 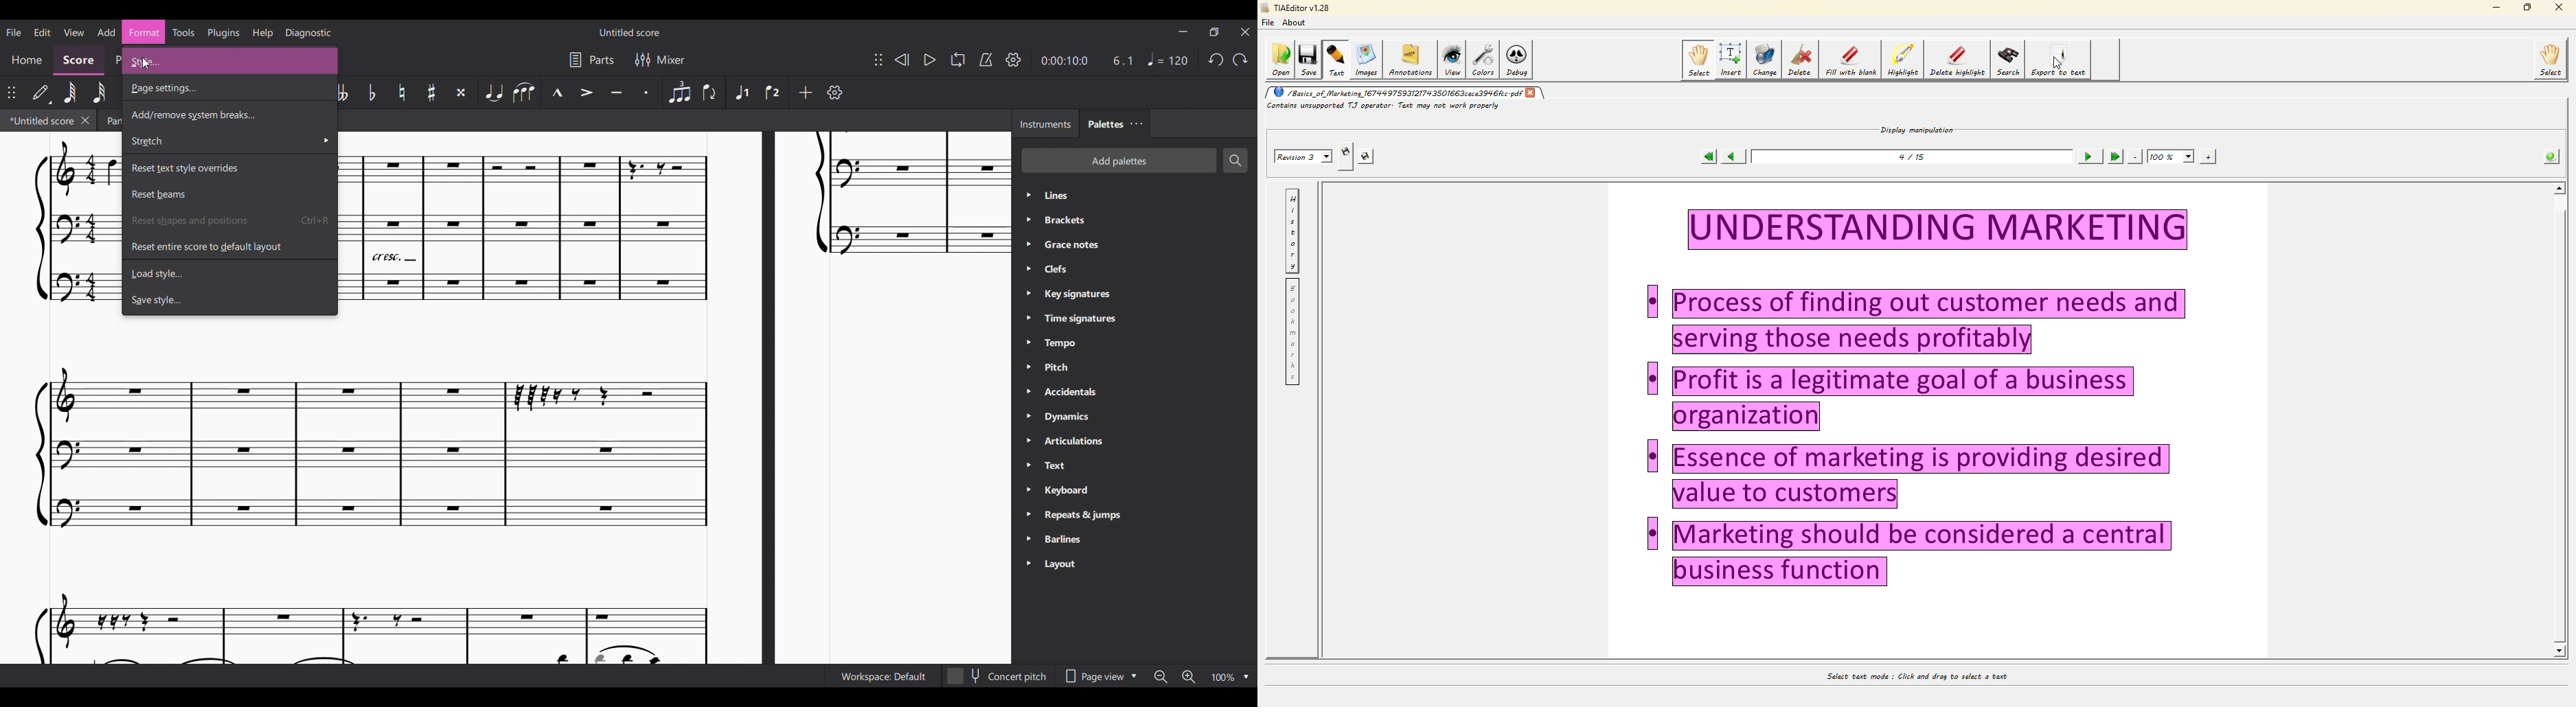 What do you see at coordinates (587, 93) in the screenshot?
I see `Accent` at bounding box center [587, 93].